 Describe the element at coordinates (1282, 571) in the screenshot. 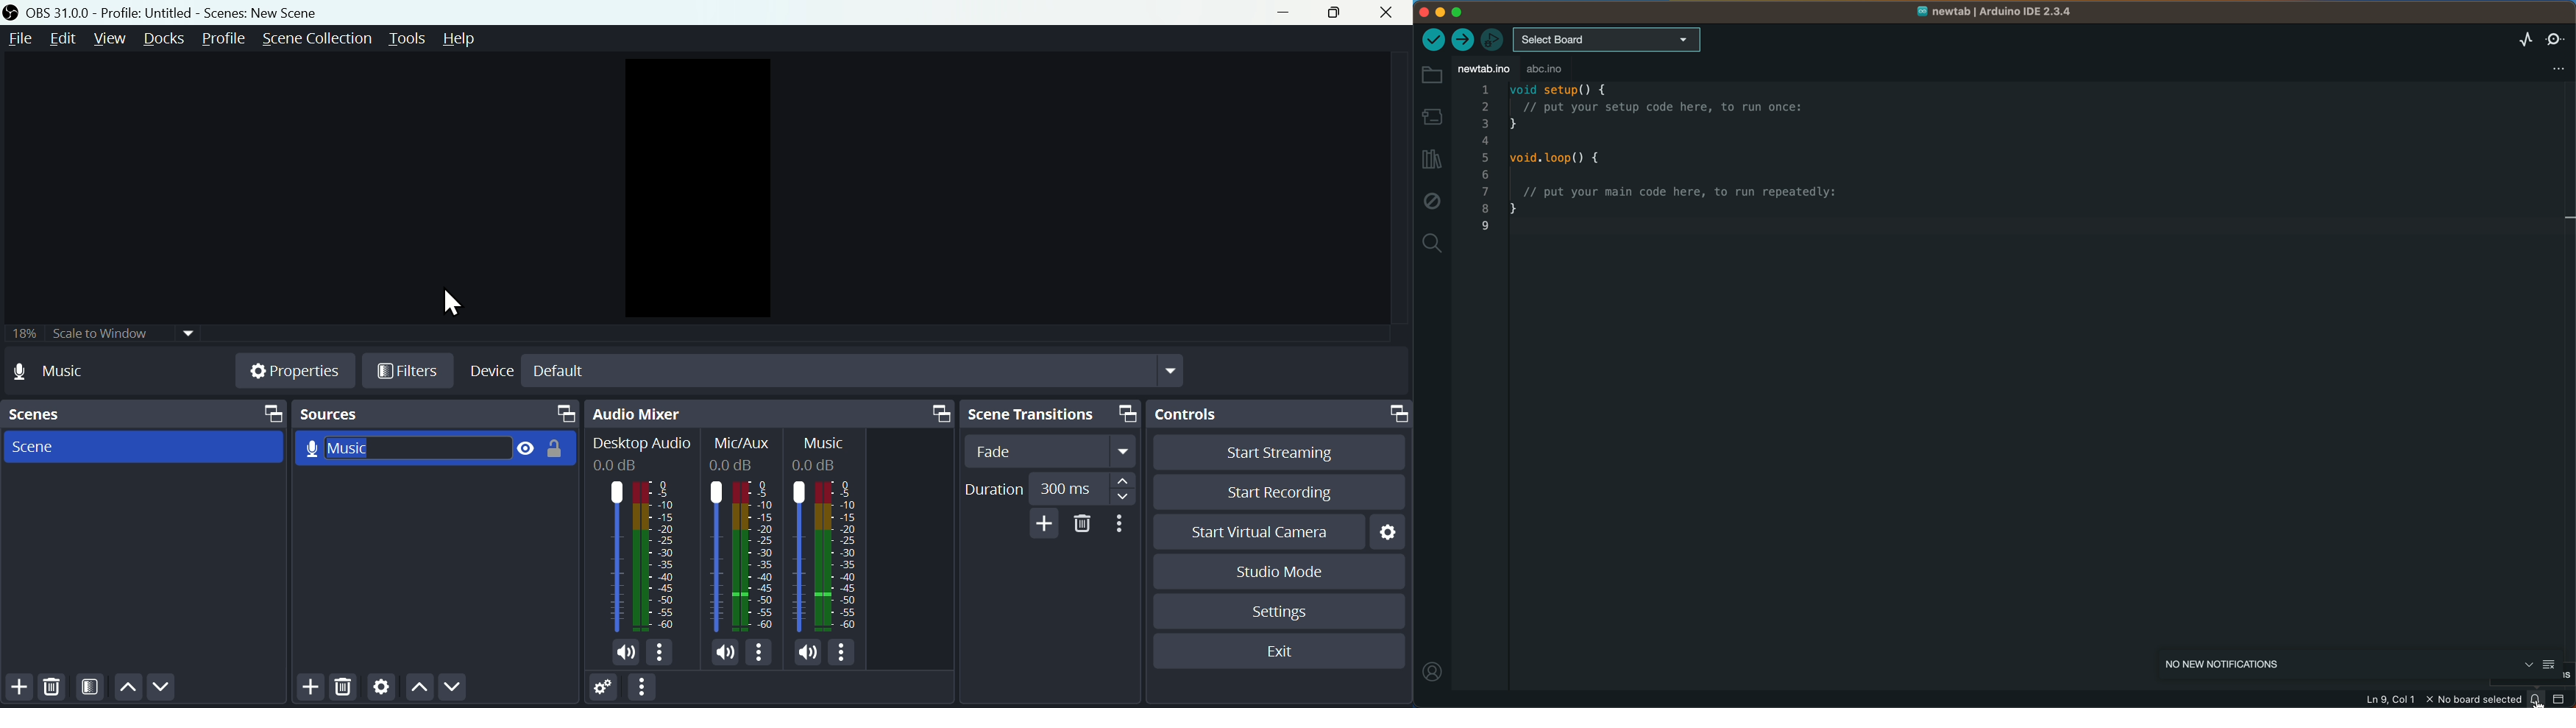

I see `Studio mode` at that location.